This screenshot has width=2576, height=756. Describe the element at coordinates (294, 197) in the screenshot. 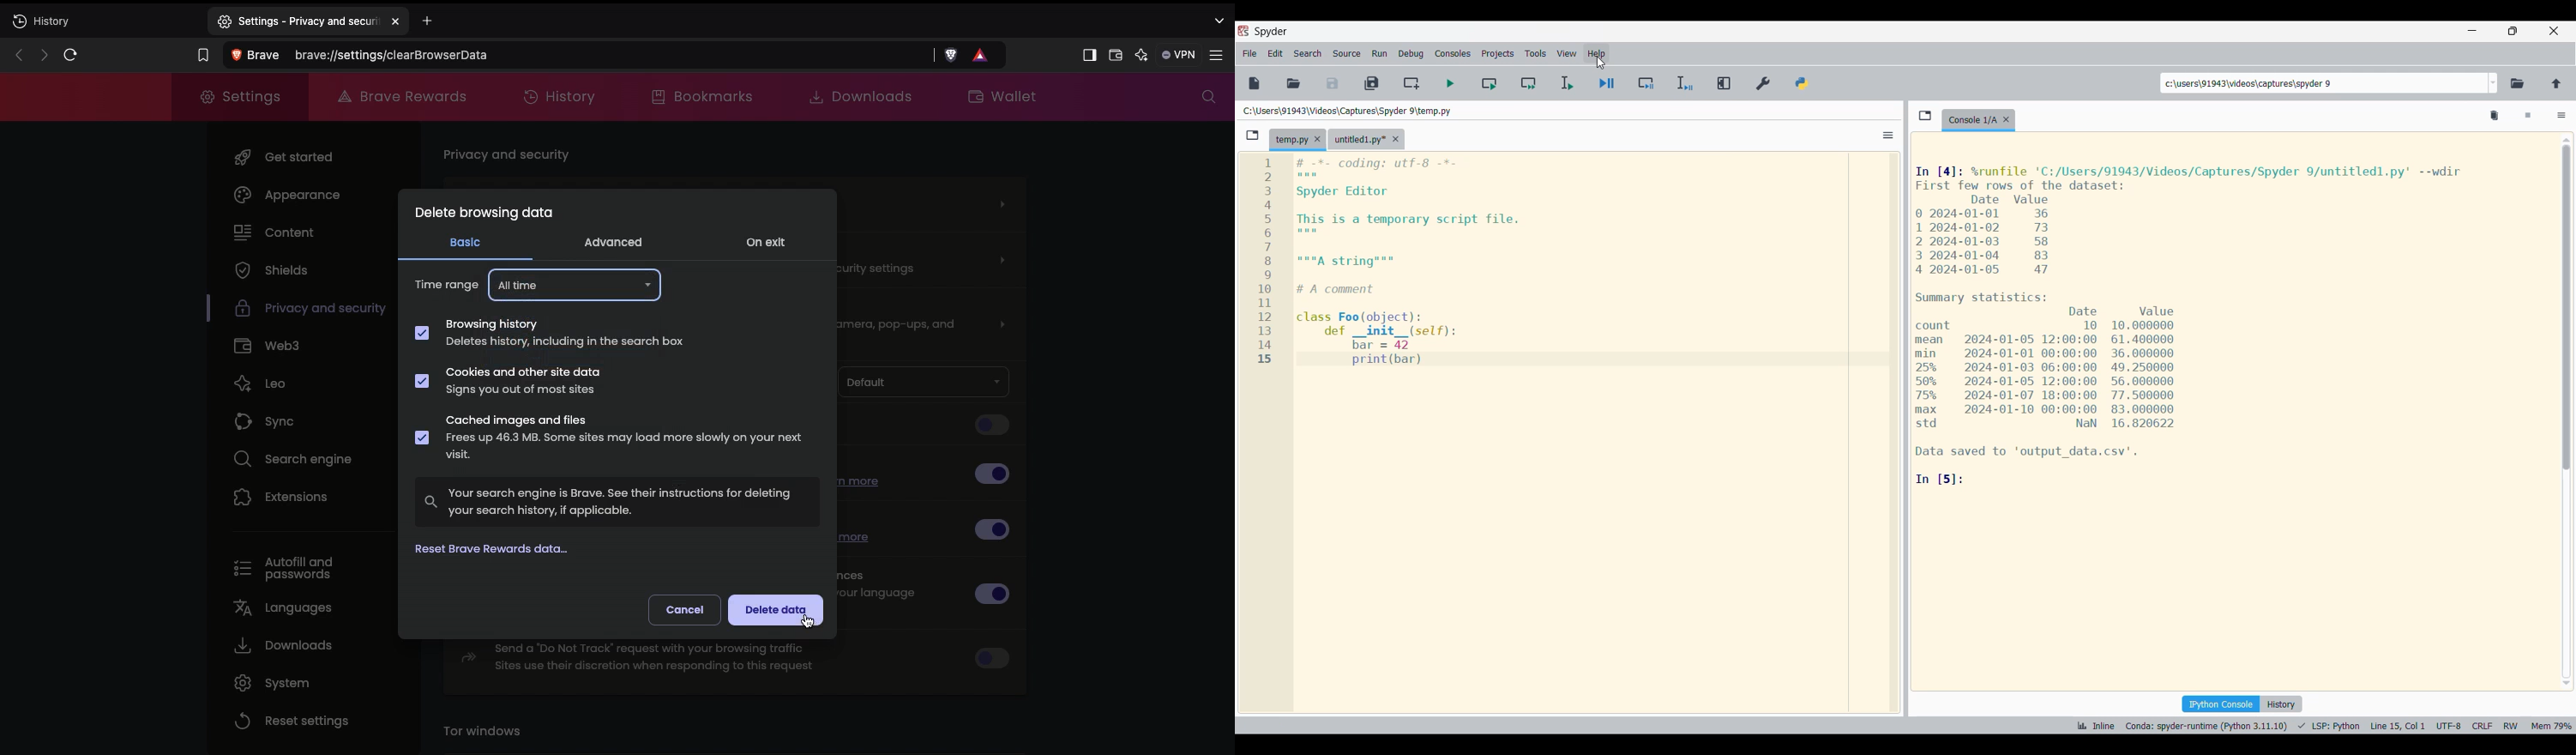

I see `Appearance` at that location.